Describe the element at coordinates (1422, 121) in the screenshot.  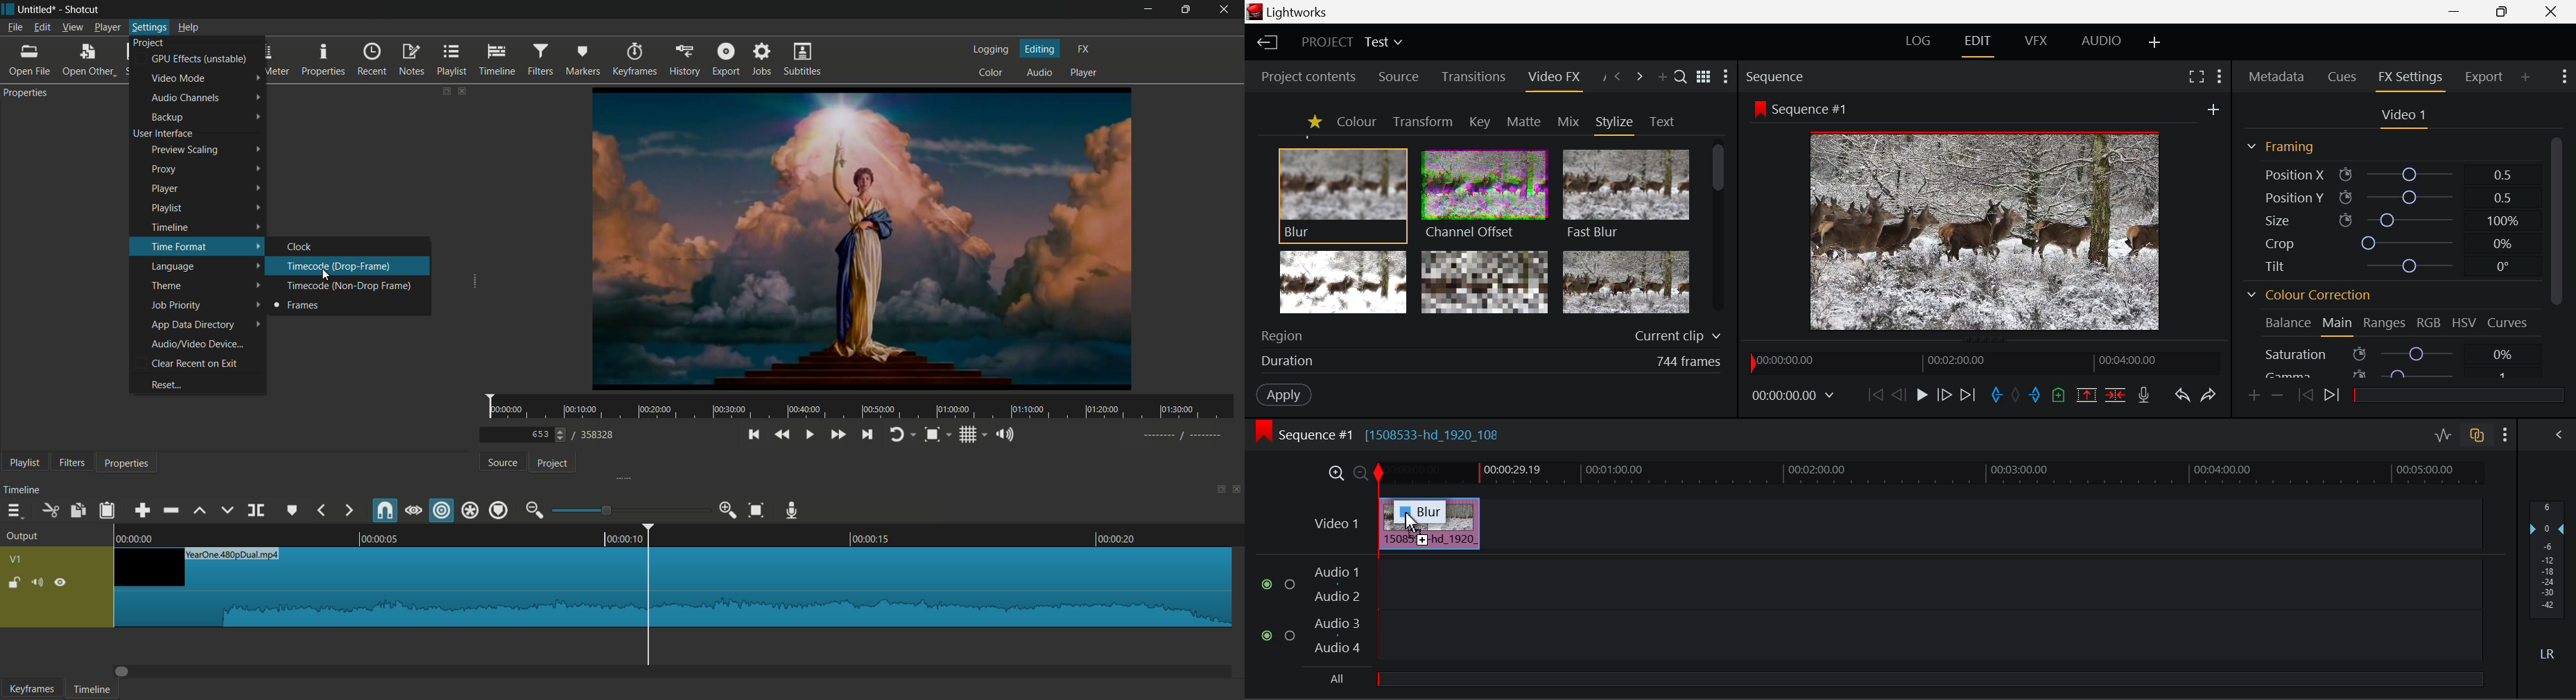
I see `Transform` at that location.